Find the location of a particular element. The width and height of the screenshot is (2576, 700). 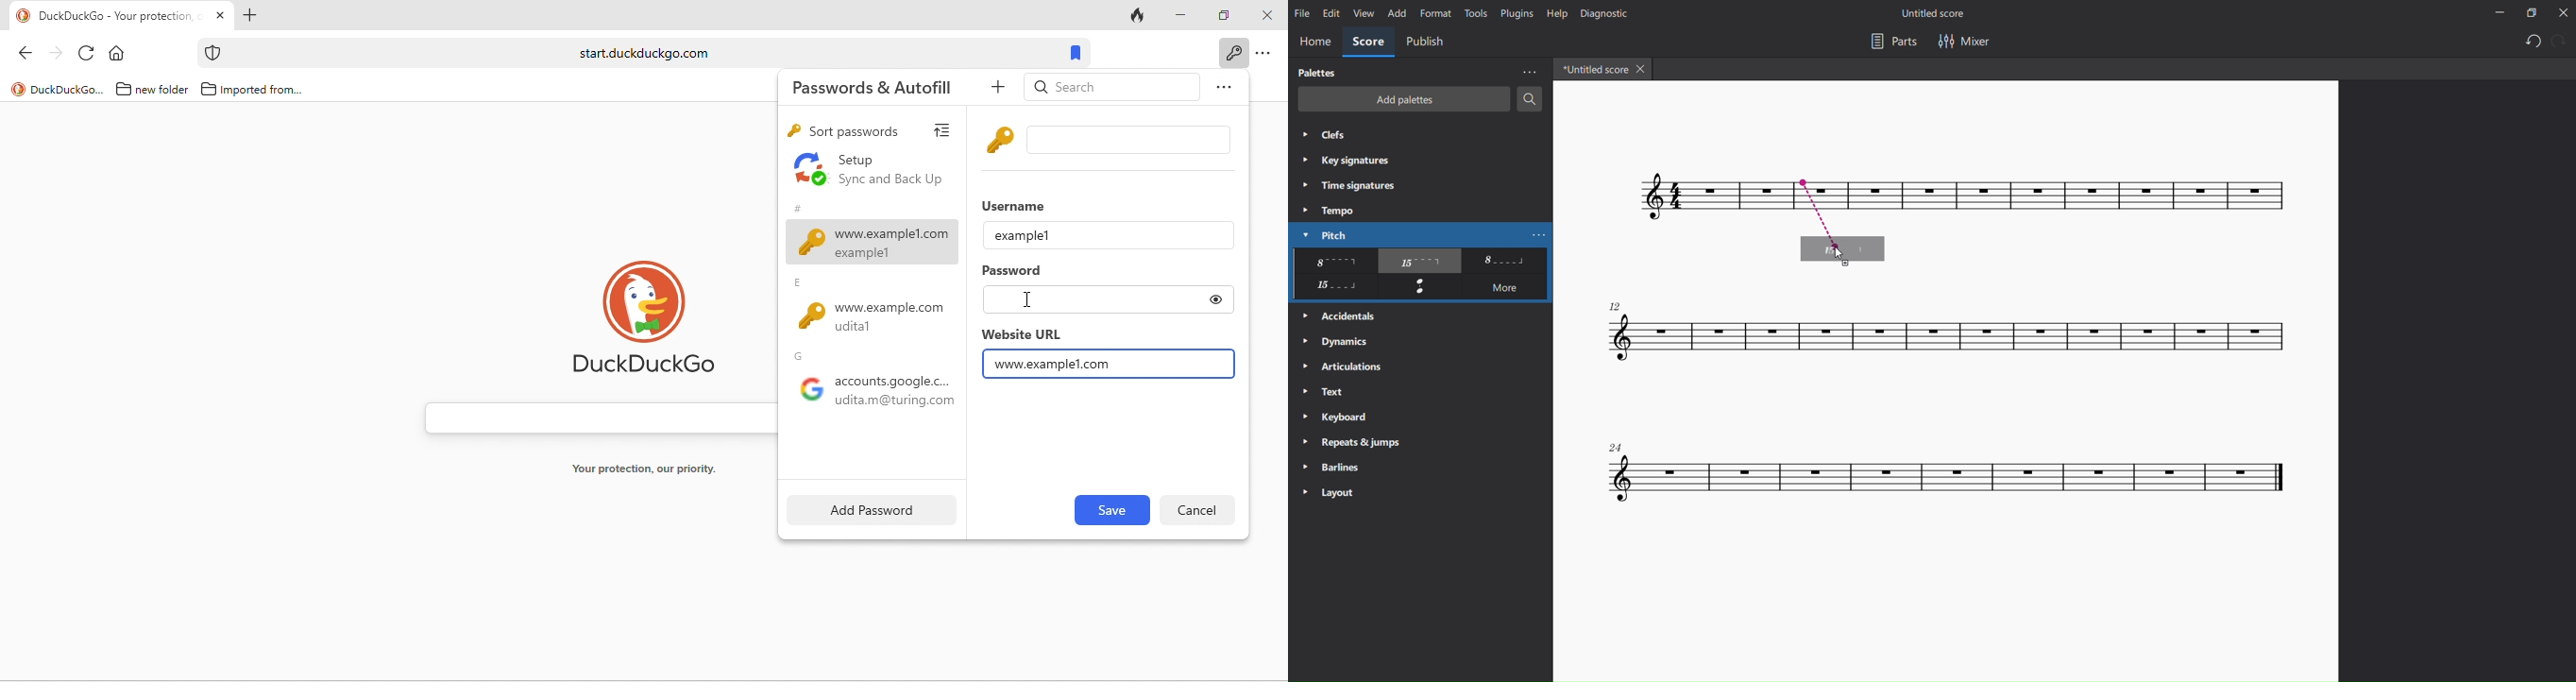

help is located at coordinates (1556, 14).